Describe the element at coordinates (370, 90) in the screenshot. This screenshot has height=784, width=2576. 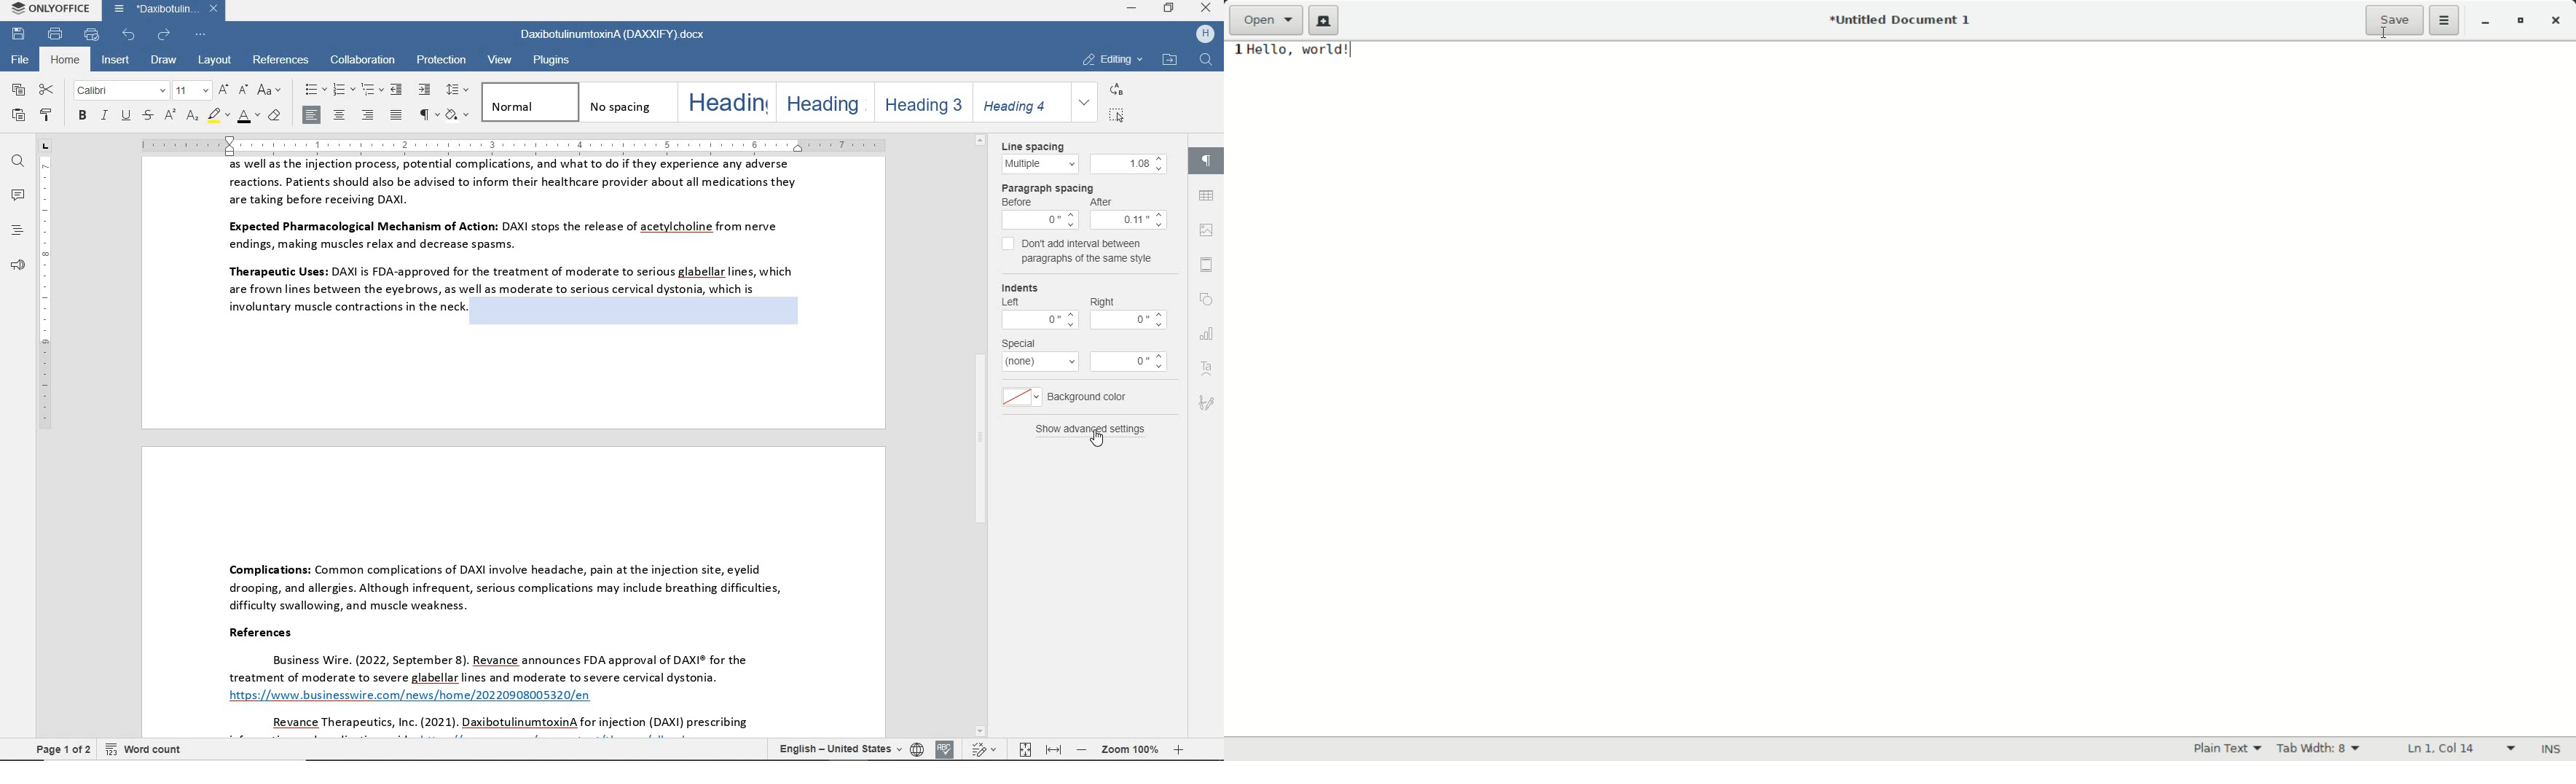
I see `multilevel list` at that location.